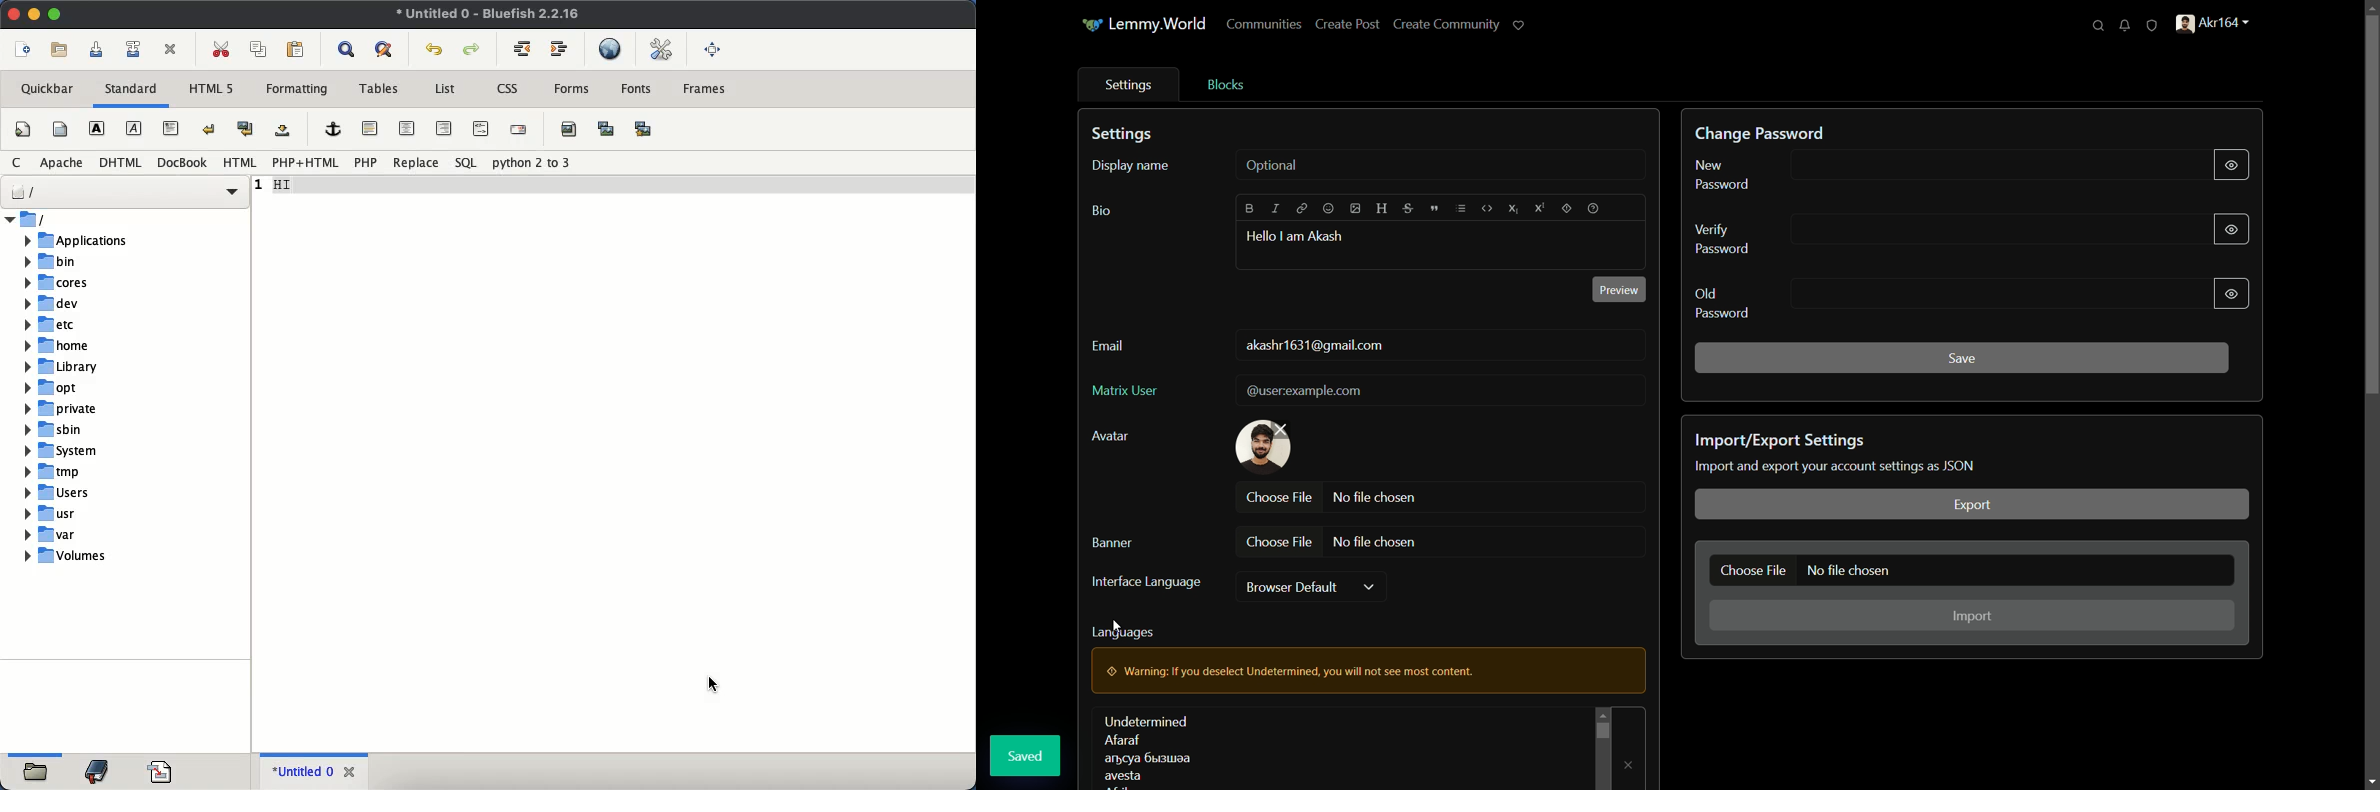 This screenshot has width=2380, height=812. Describe the element at coordinates (1448, 24) in the screenshot. I see `create community` at that location.